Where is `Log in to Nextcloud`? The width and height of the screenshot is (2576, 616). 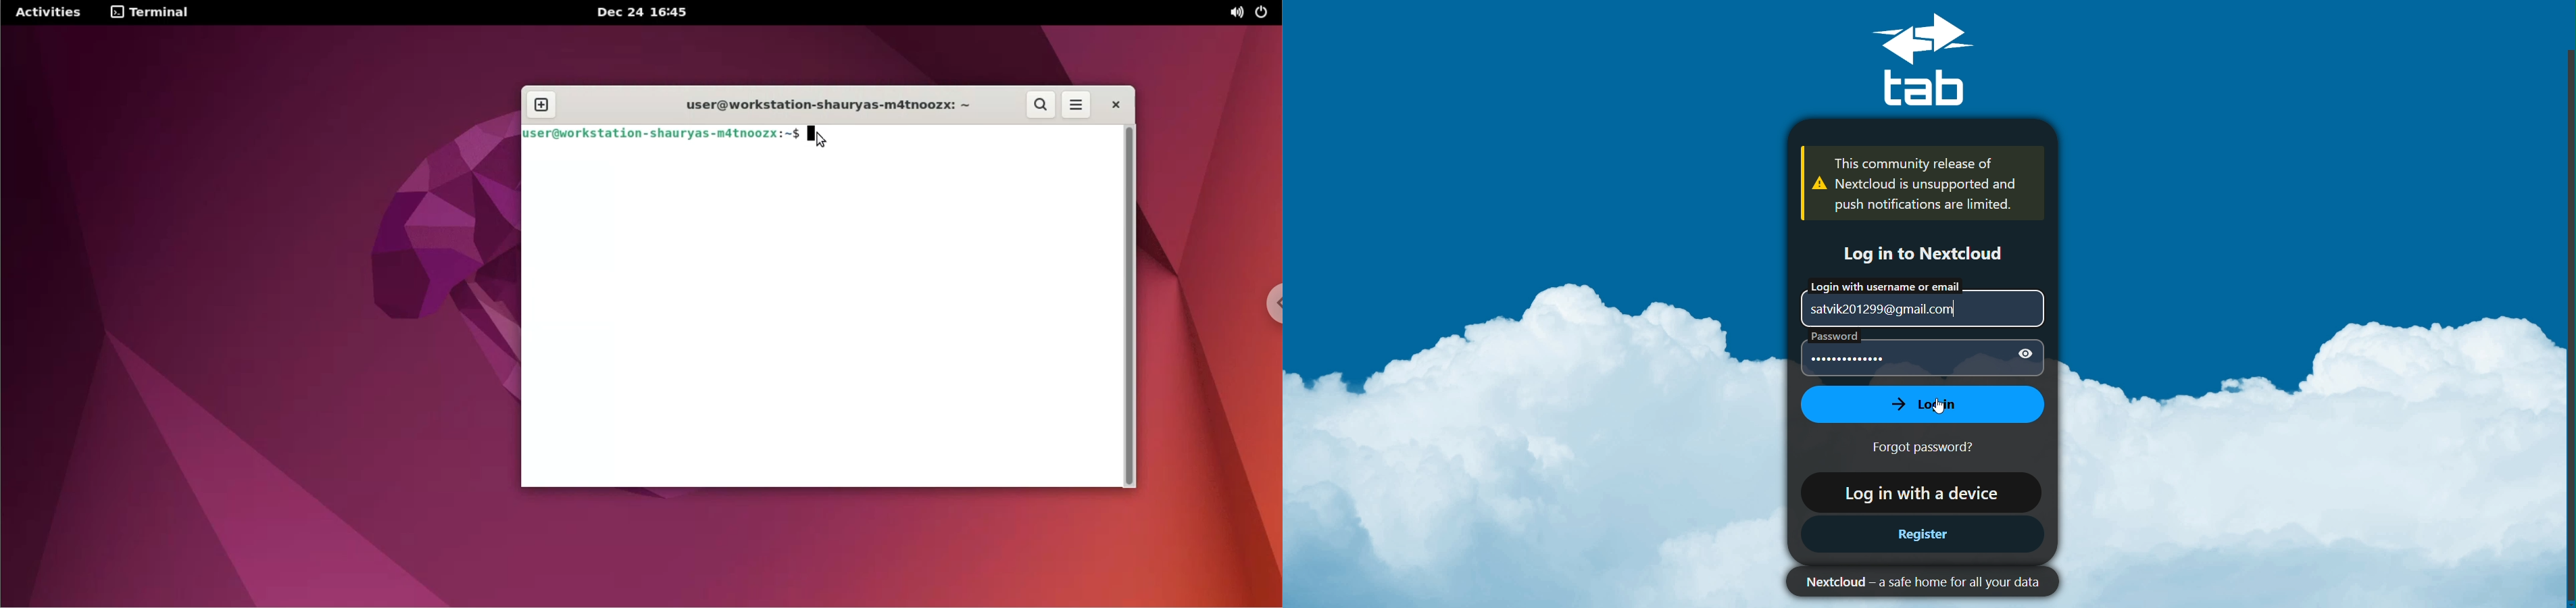
Log in to Nextcloud is located at coordinates (1919, 253).